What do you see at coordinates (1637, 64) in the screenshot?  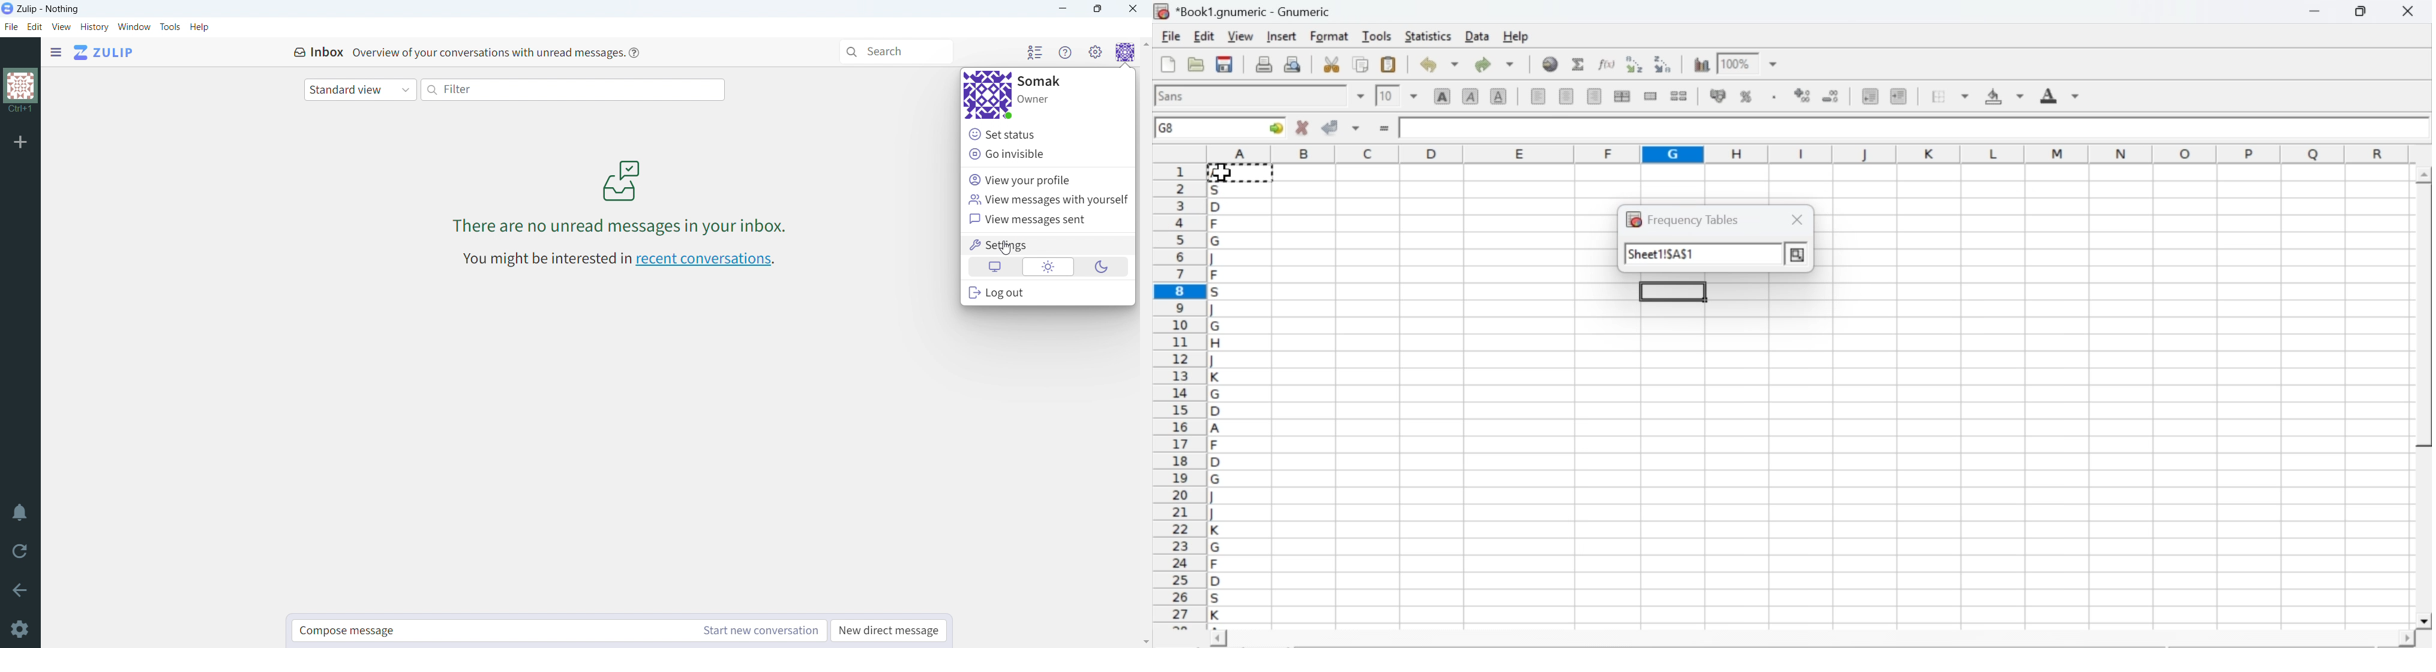 I see `Sort the selected region in ascending order based on the first column selected` at bounding box center [1637, 64].